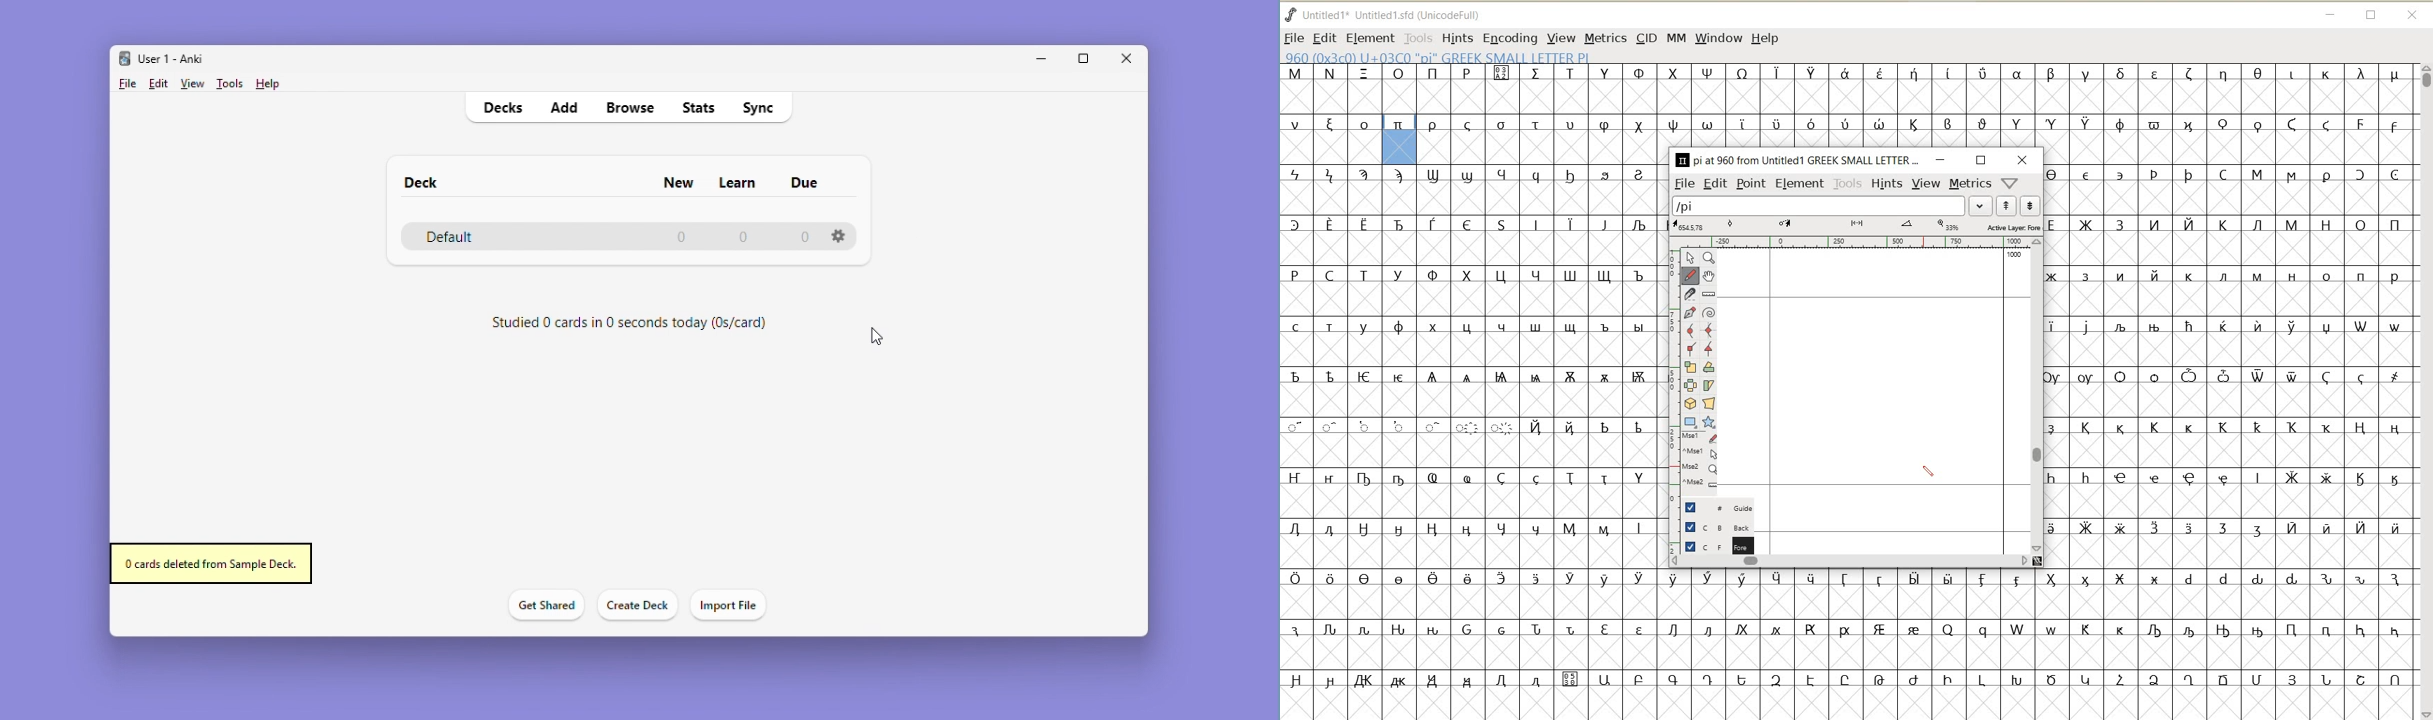  I want to click on Close, so click(1132, 58).